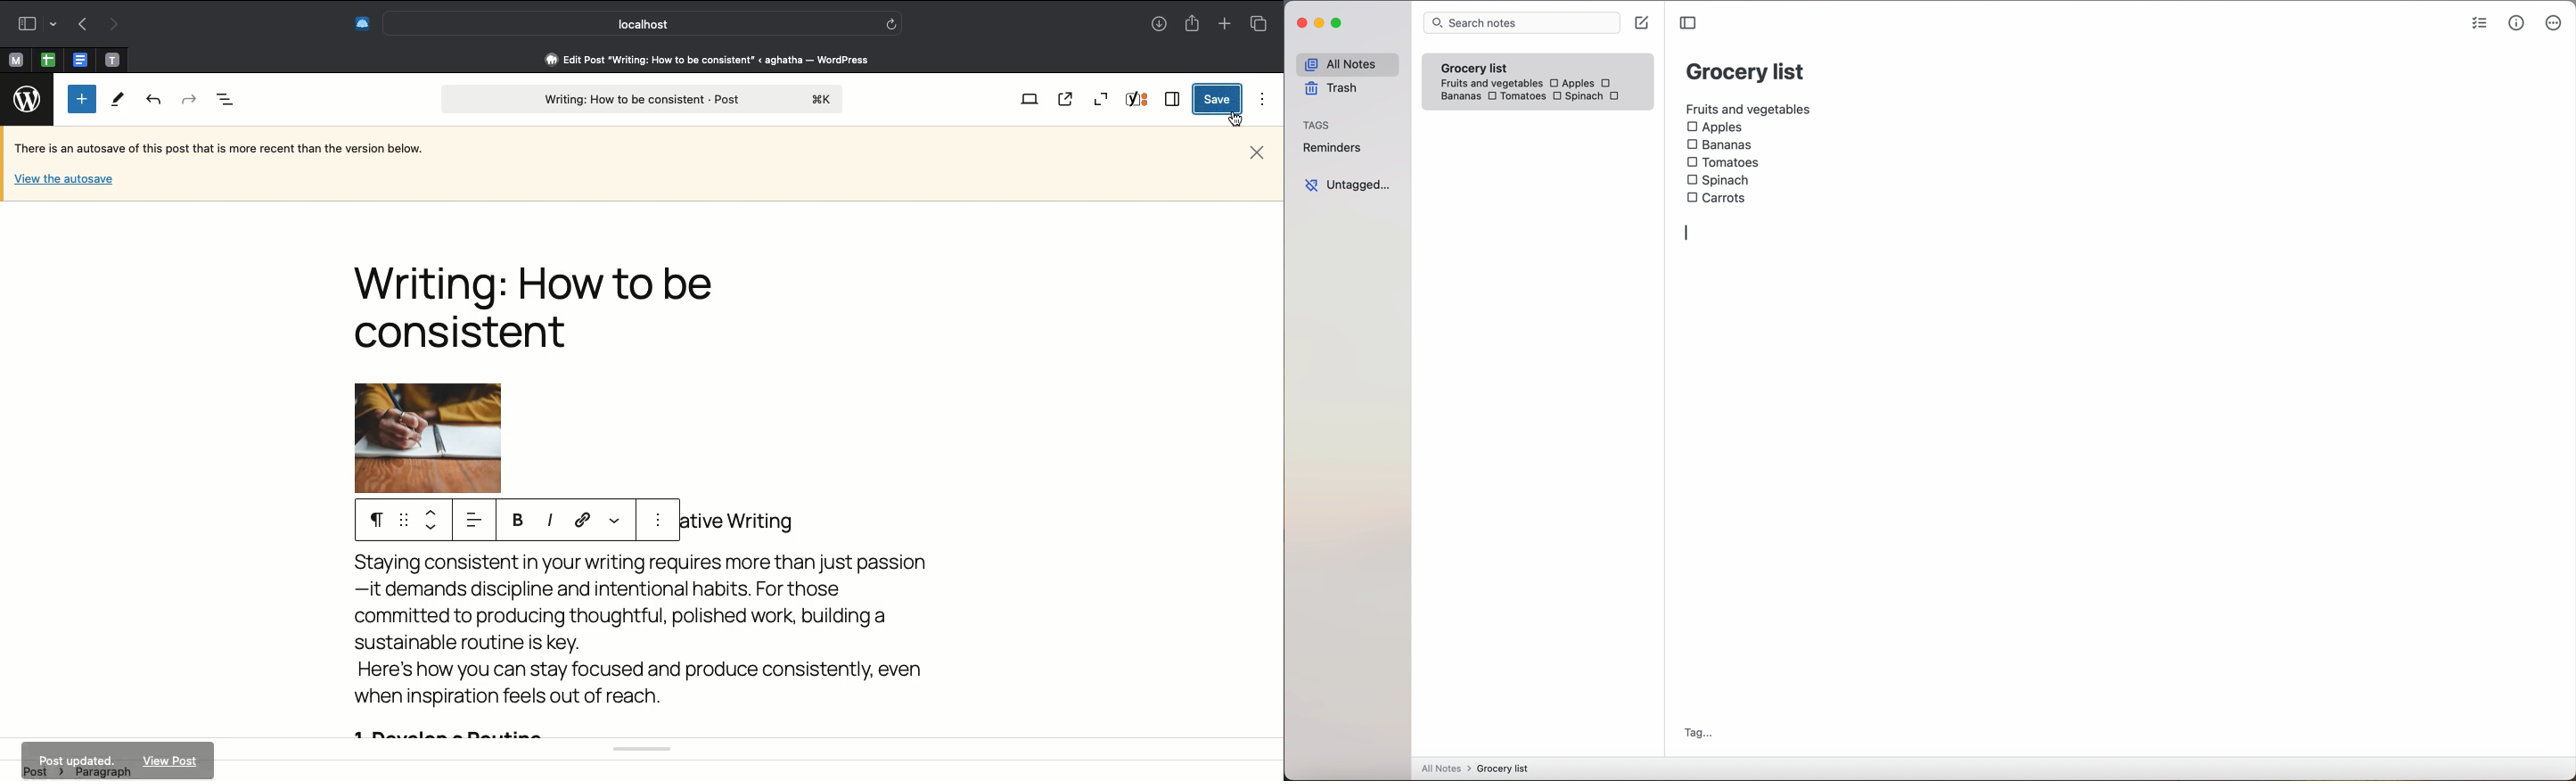 The width and height of the screenshot is (2576, 784). I want to click on Worpress logo, so click(26, 101).